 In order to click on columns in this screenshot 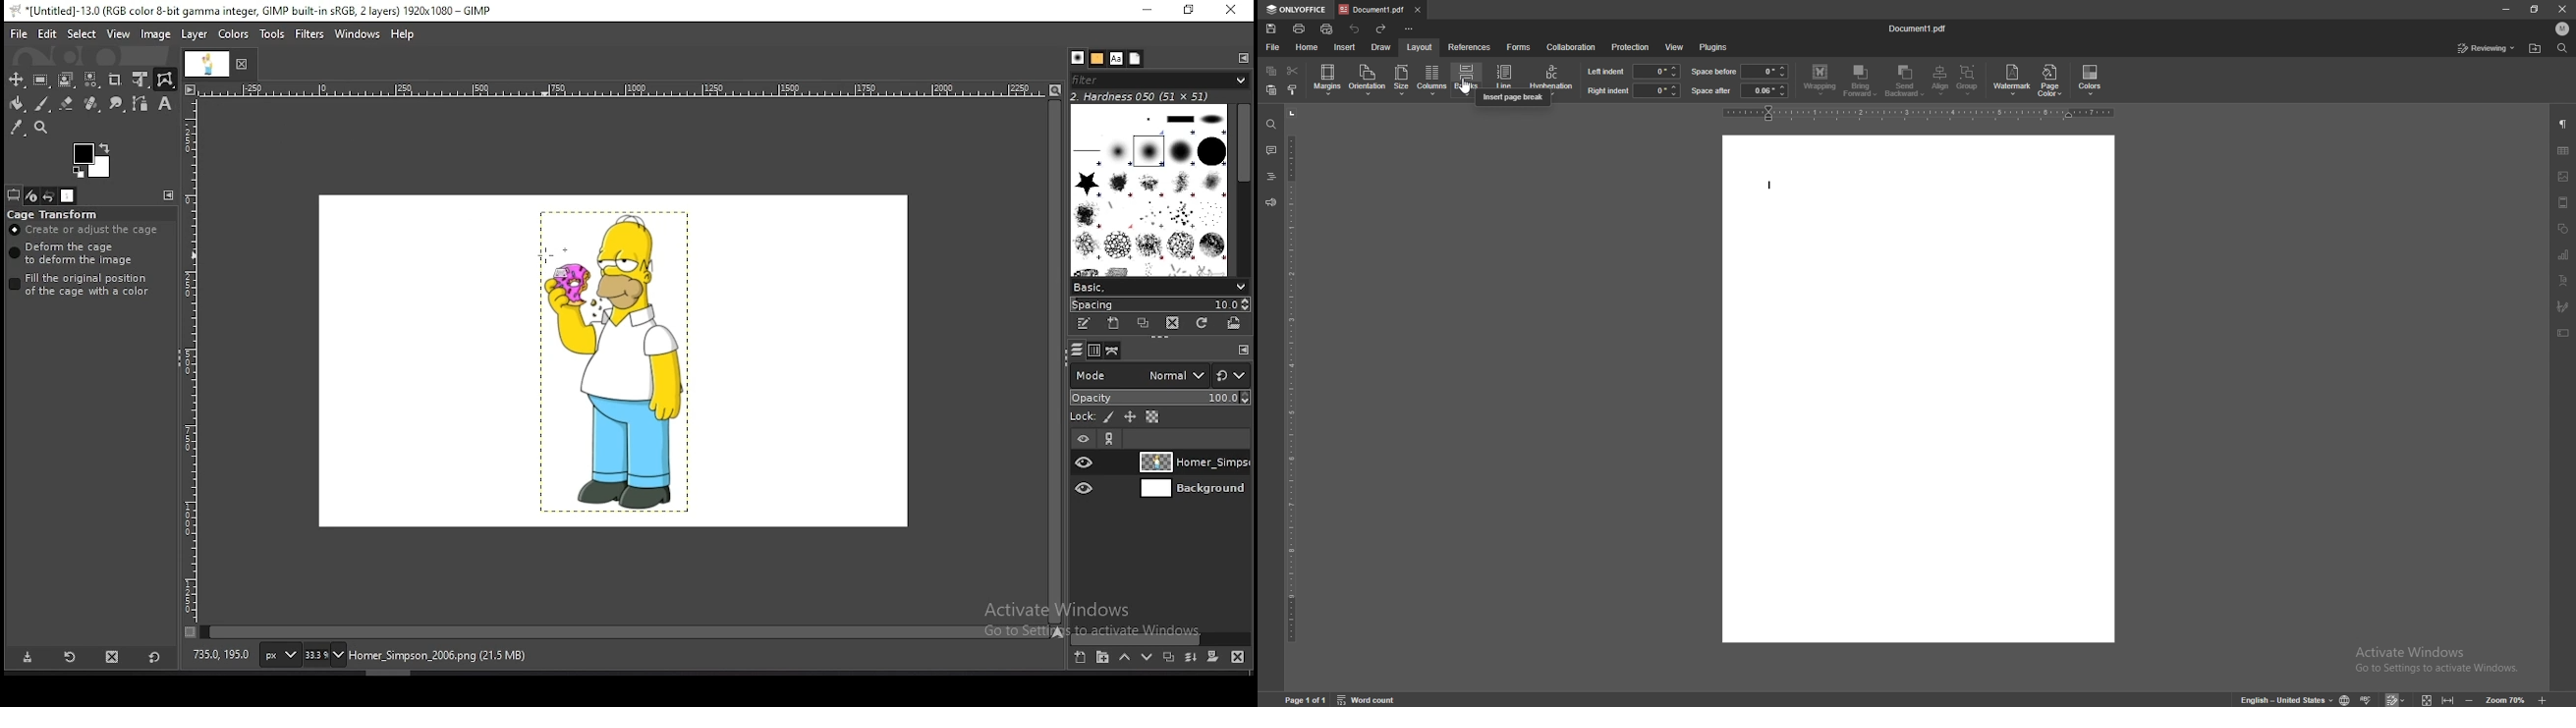, I will do `click(1433, 80)`.